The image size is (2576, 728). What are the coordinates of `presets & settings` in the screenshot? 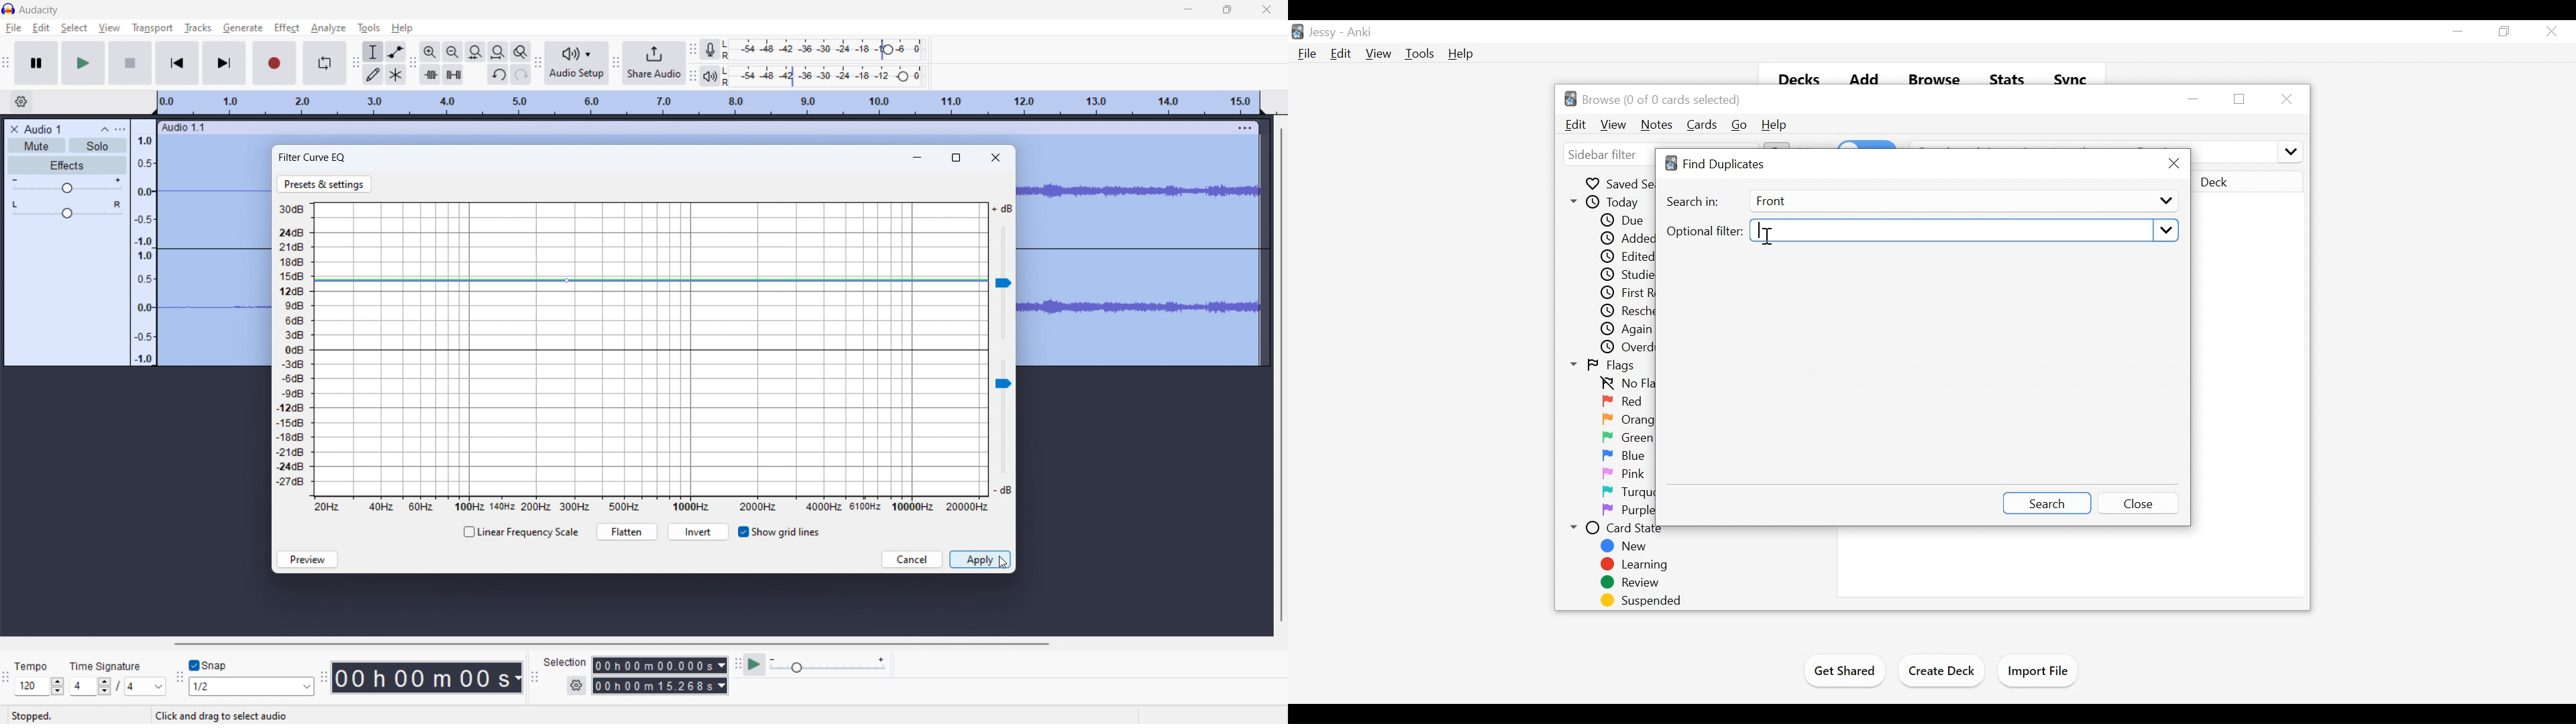 It's located at (325, 184).